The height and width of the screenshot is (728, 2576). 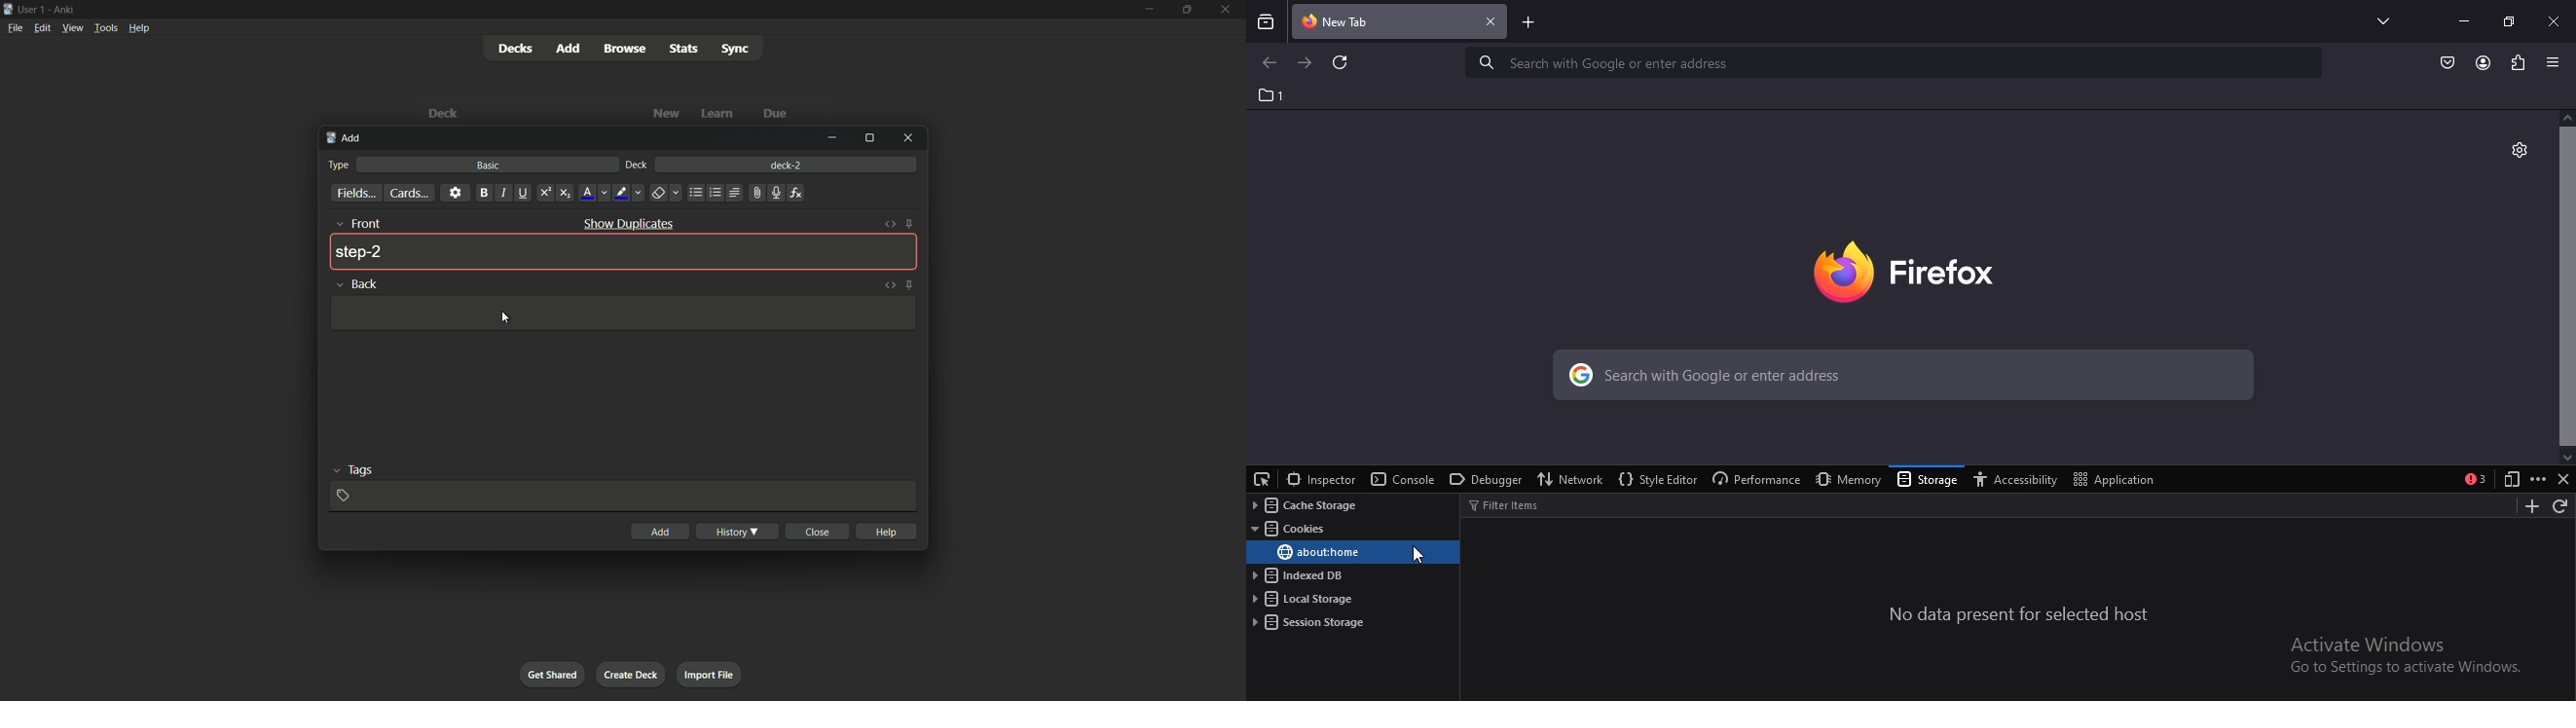 What do you see at coordinates (735, 49) in the screenshot?
I see `sync` at bounding box center [735, 49].